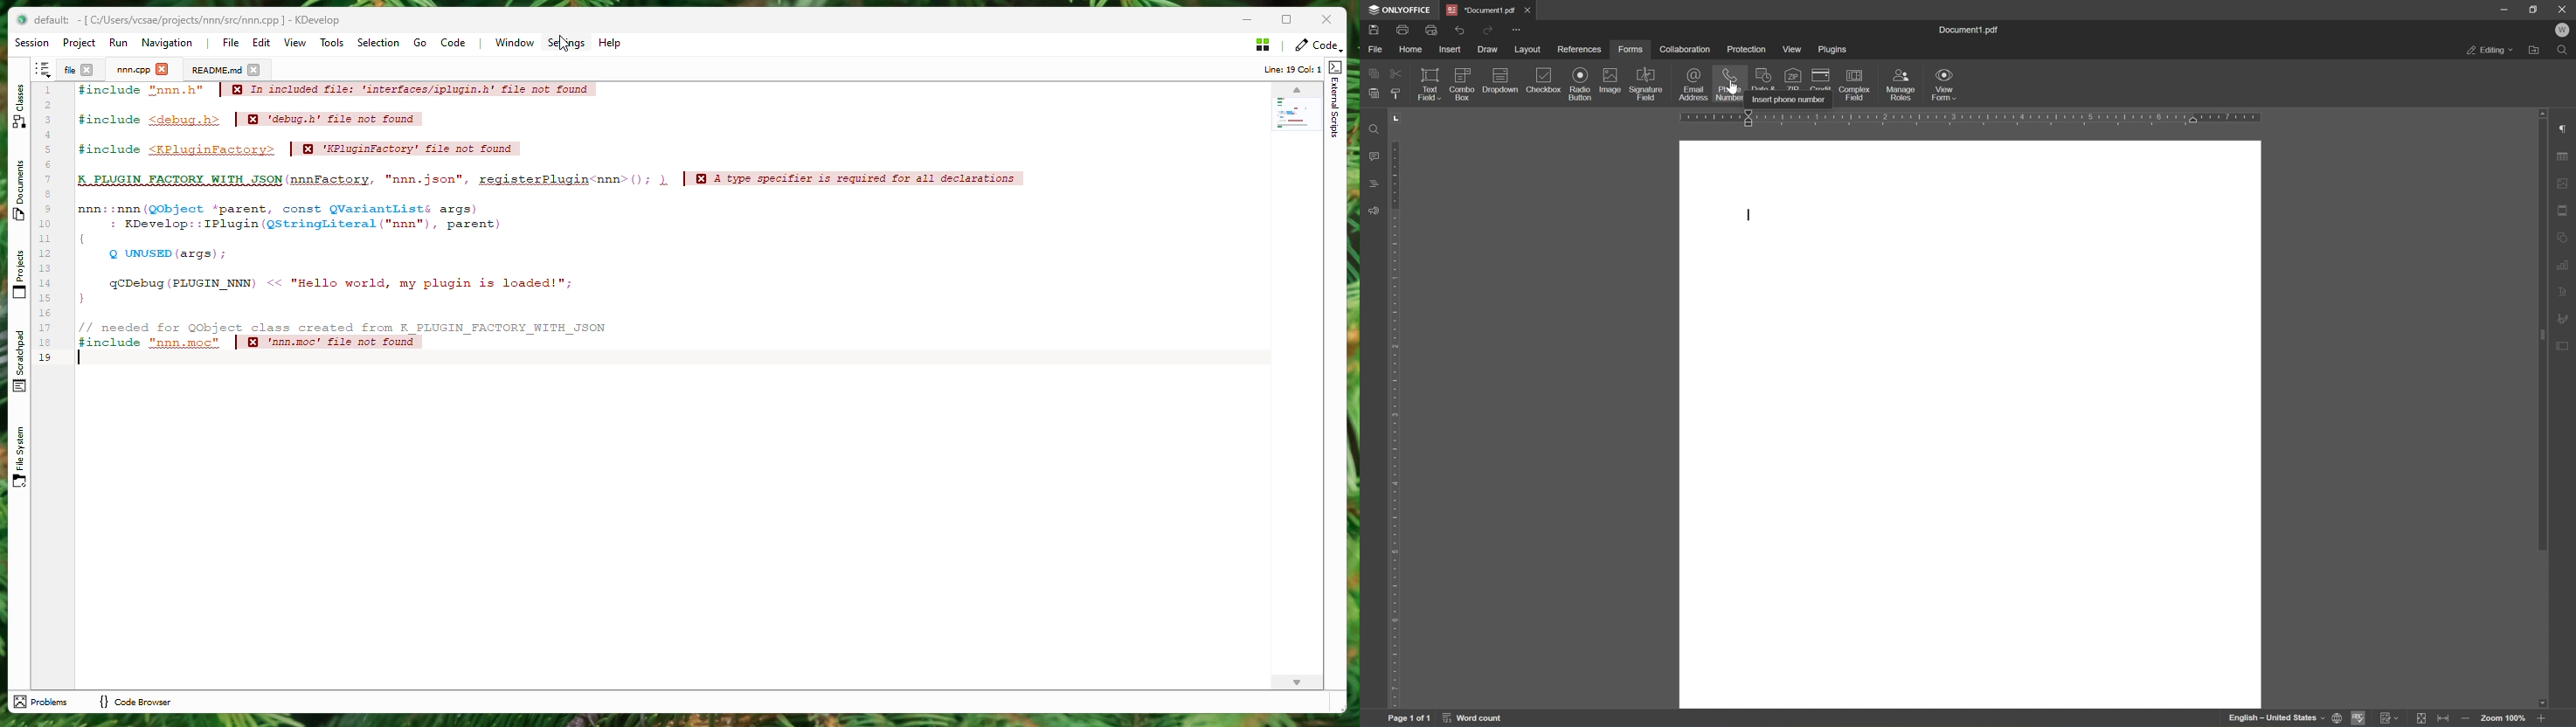  Describe the element at coordinates (2539, 48) in the screenshot. I see `open file location` at that location.